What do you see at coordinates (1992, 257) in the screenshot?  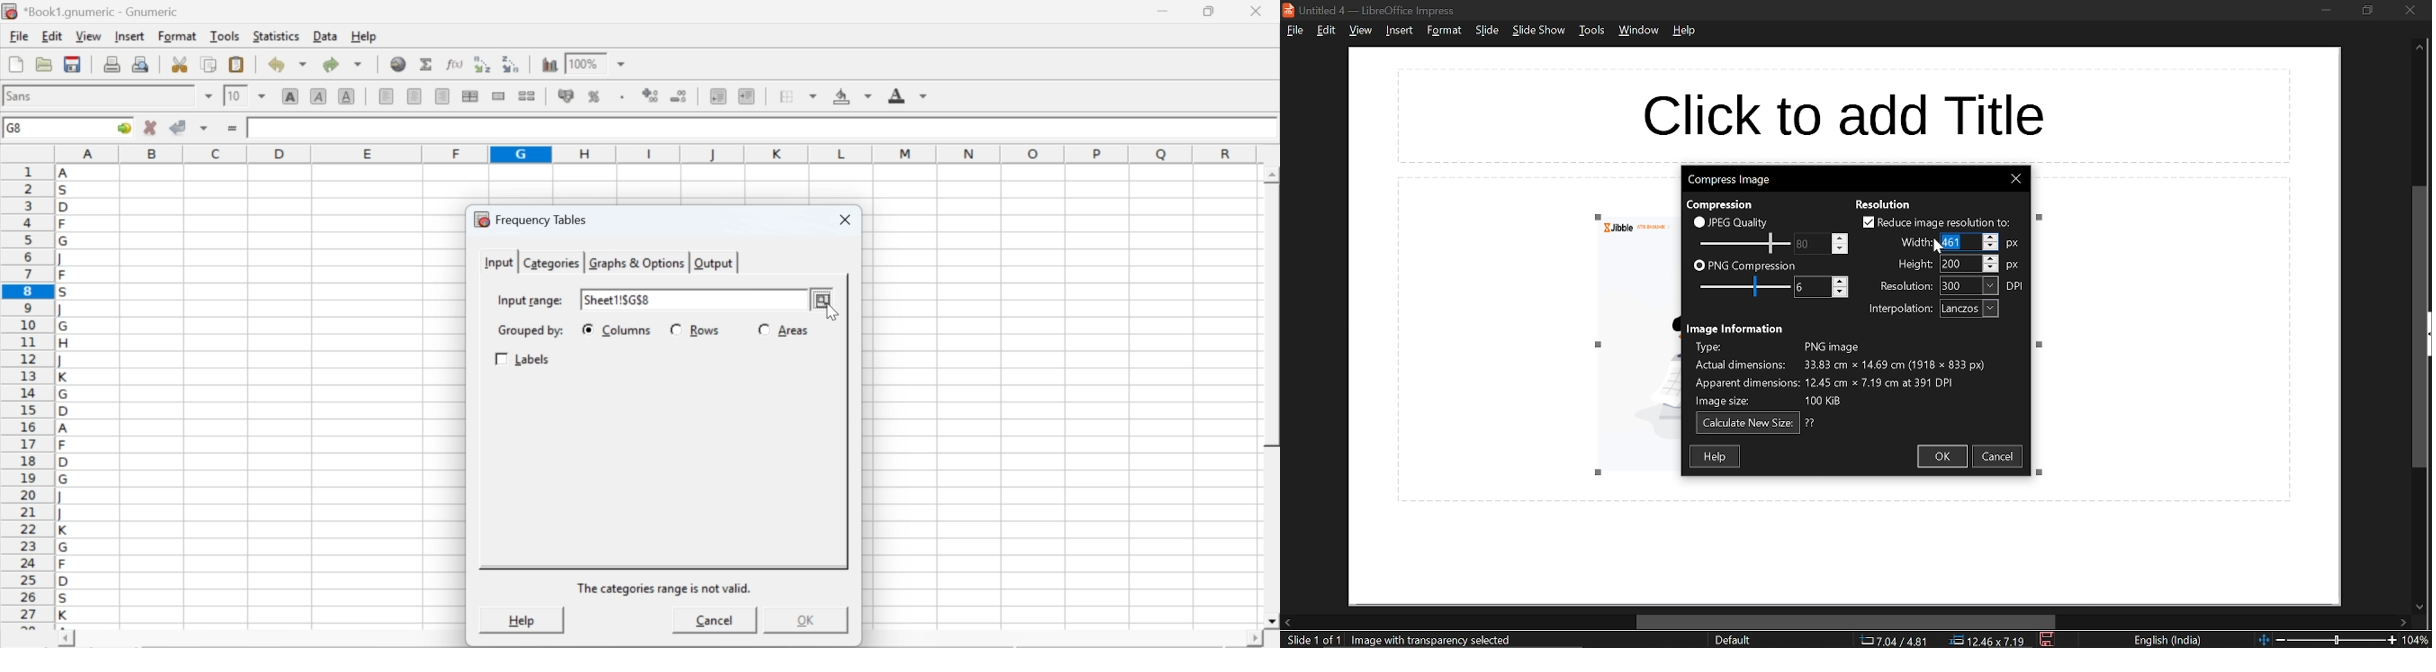 I see `Increase ` at bounding box center [1992, 257].